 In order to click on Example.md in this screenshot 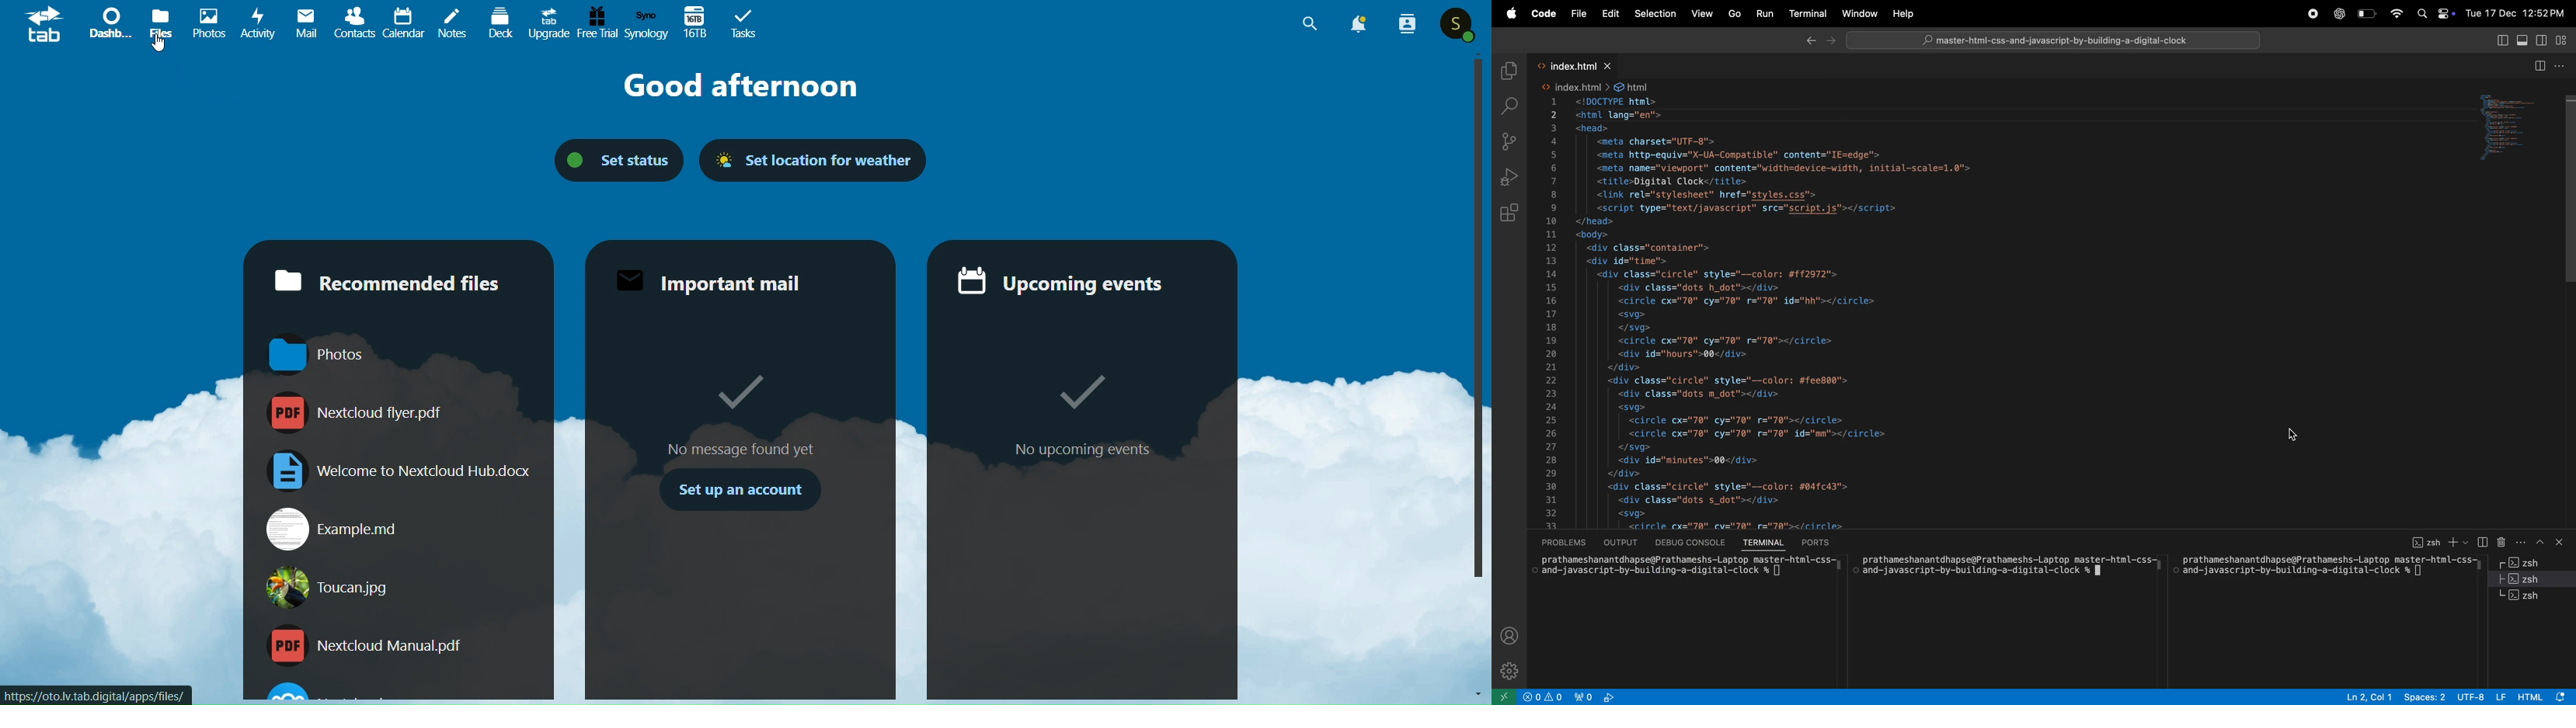, I will do `click(401, 530)`.